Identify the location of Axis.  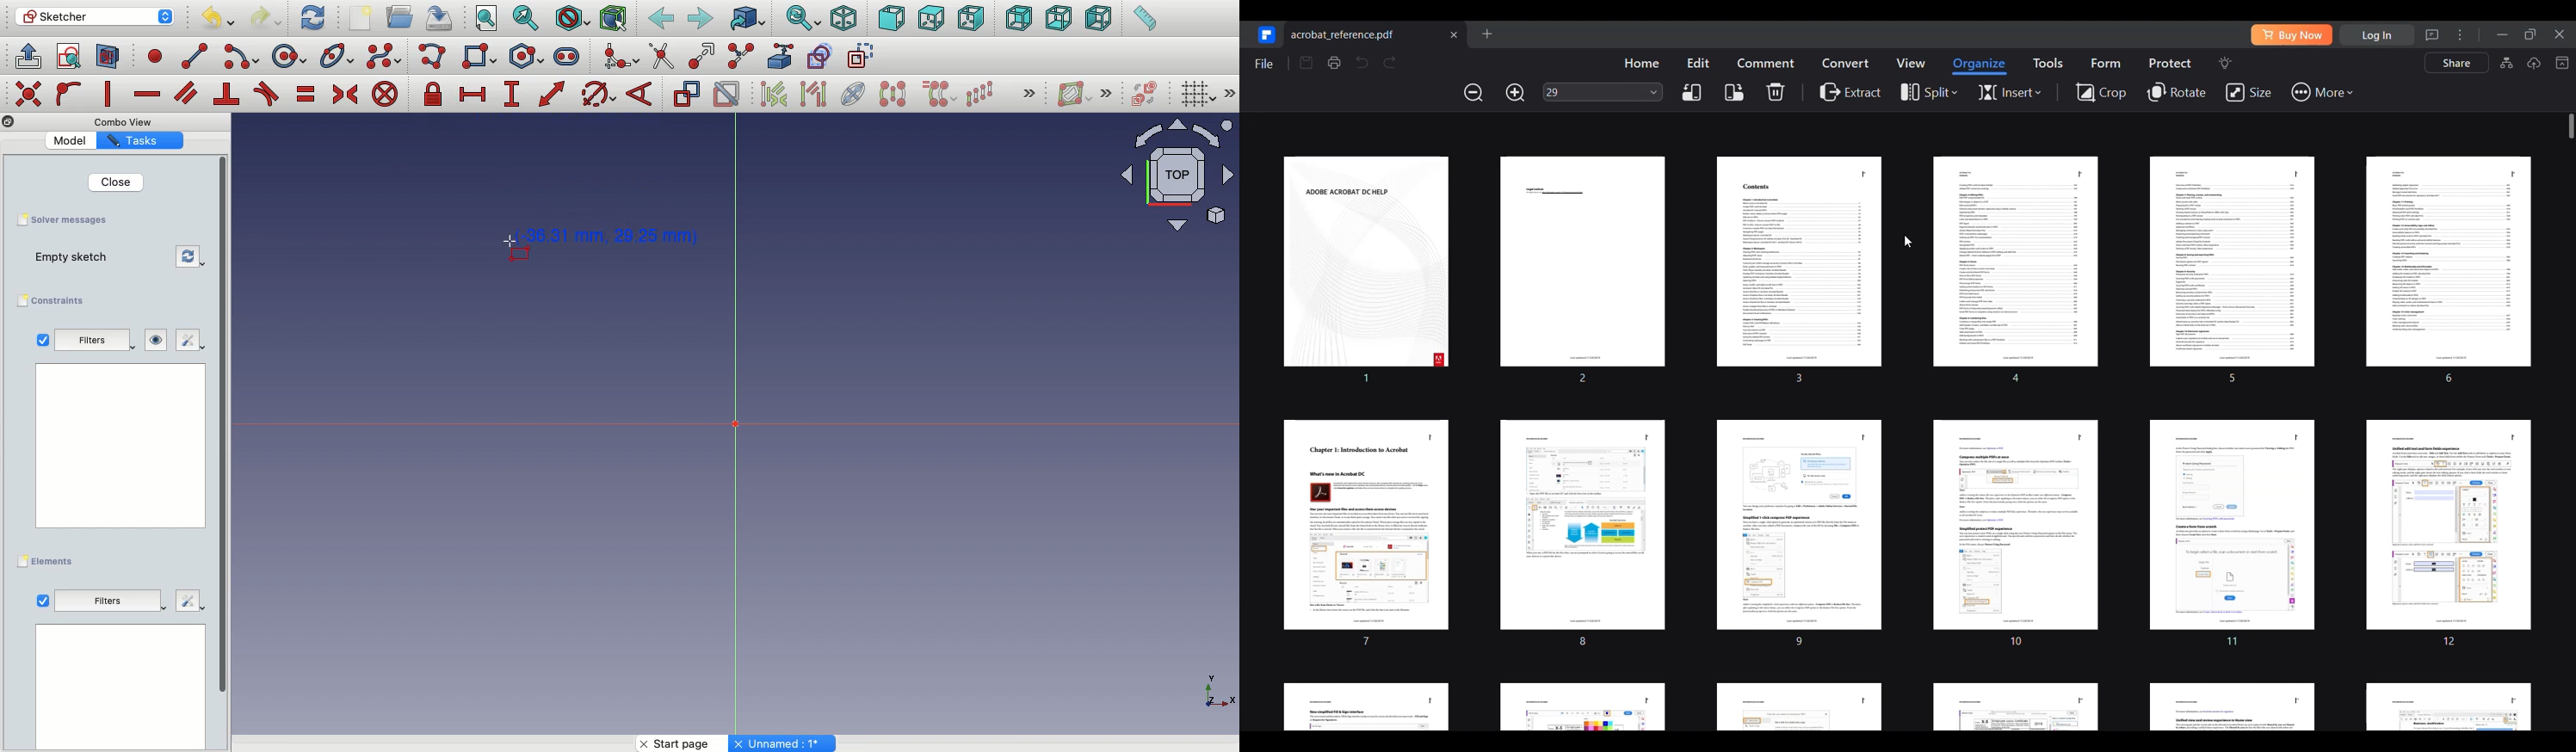
(1216, 686).